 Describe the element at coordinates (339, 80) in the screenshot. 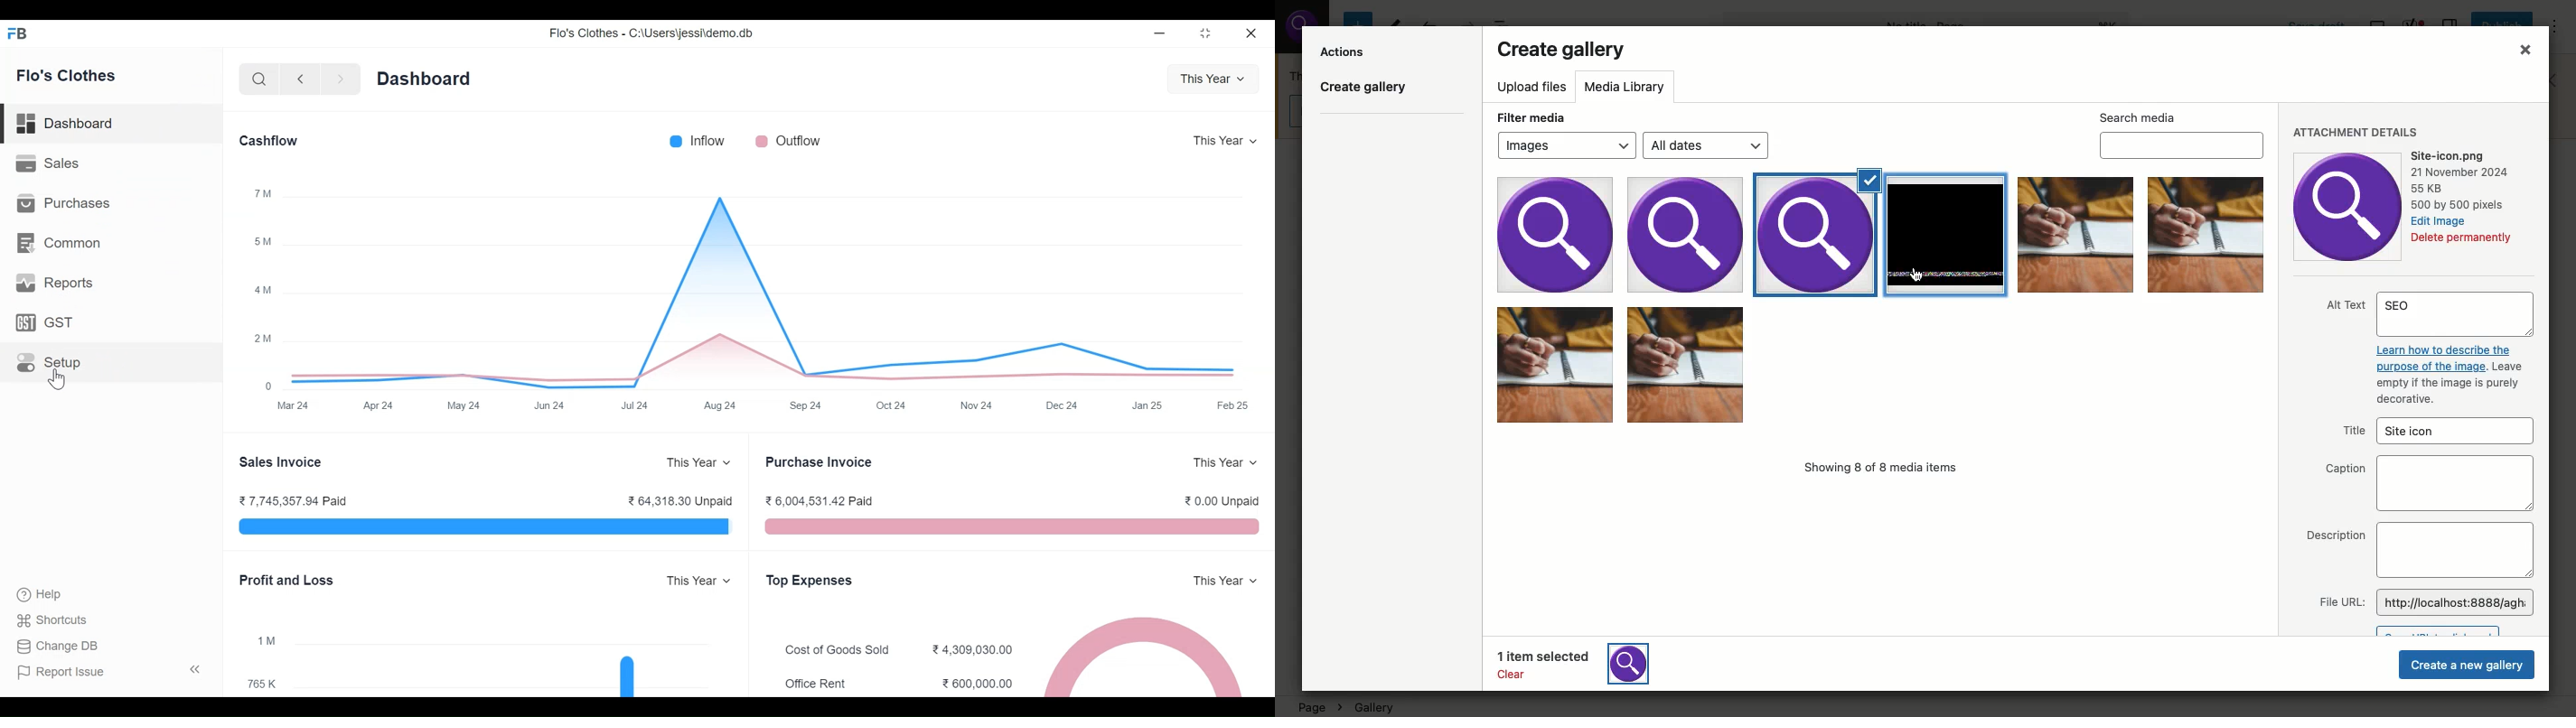

I see `Navigate` at that location.